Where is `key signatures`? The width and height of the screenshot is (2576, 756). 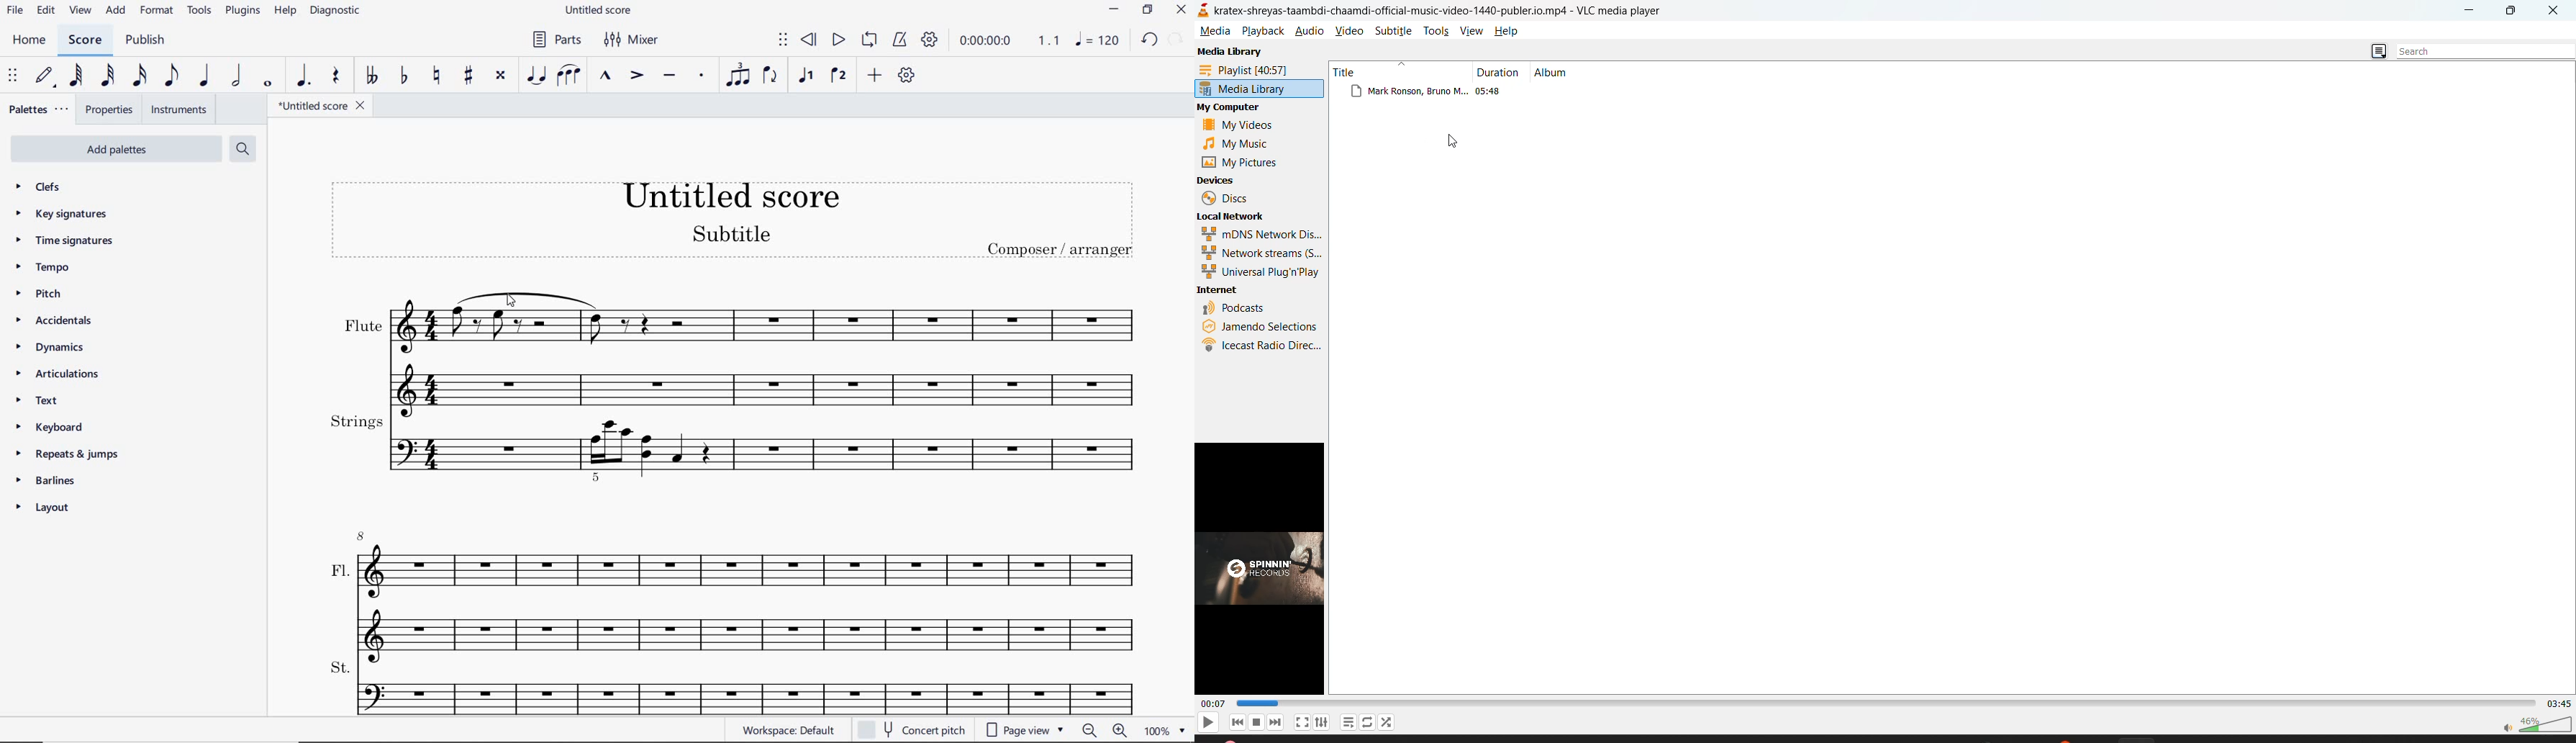
key signatures is located at coordinates (62, 214).